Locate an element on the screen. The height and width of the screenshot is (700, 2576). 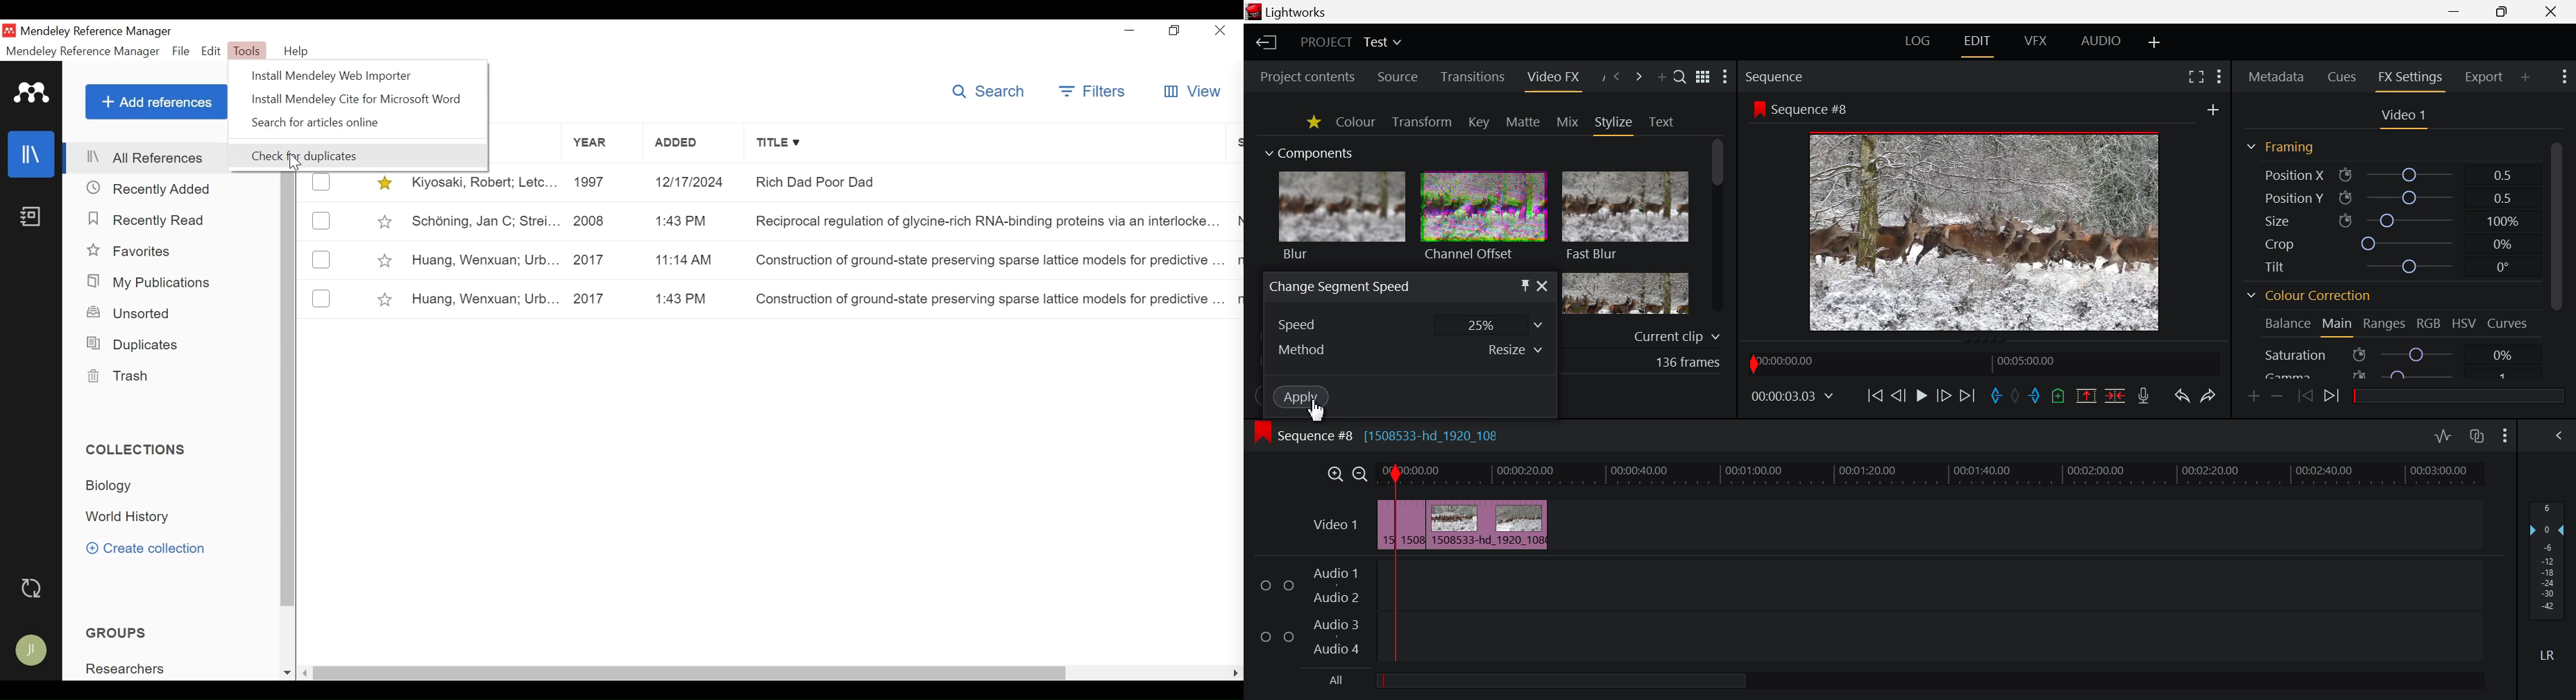
Mark Cue is located at coordinates (2058, 395).